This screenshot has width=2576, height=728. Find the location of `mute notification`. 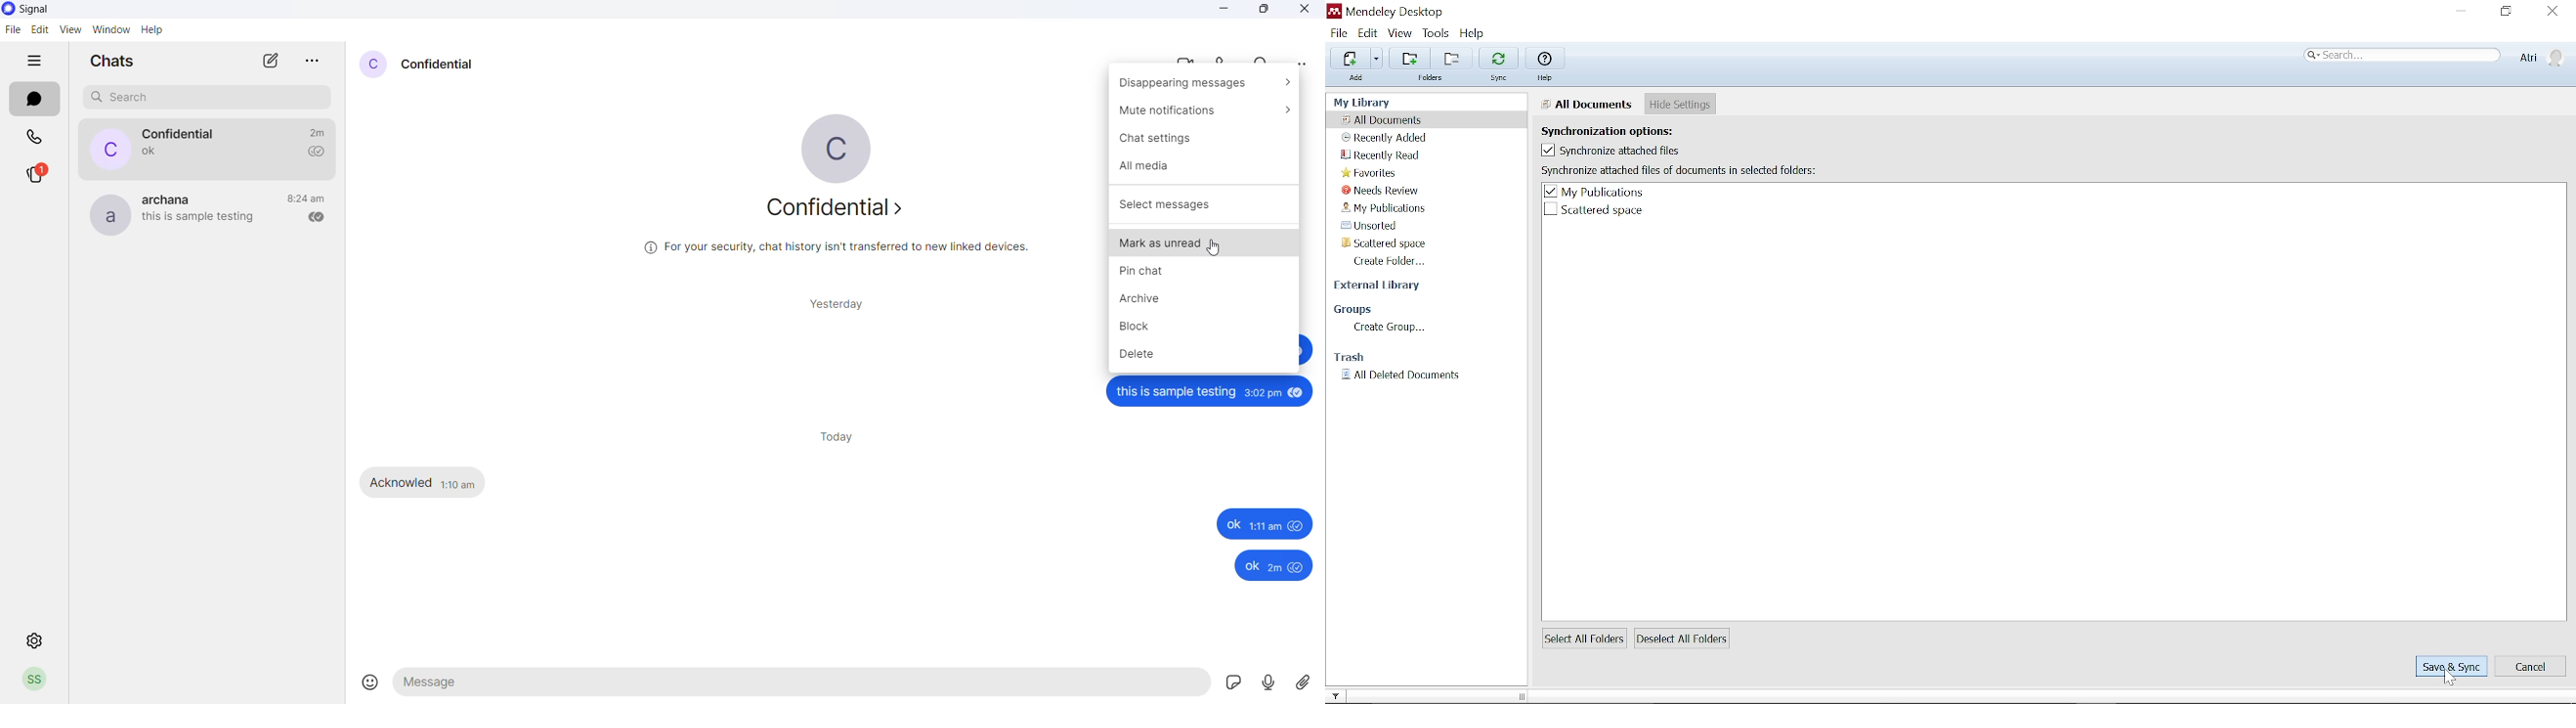

mute notification is located at coordinates (1207, 111).